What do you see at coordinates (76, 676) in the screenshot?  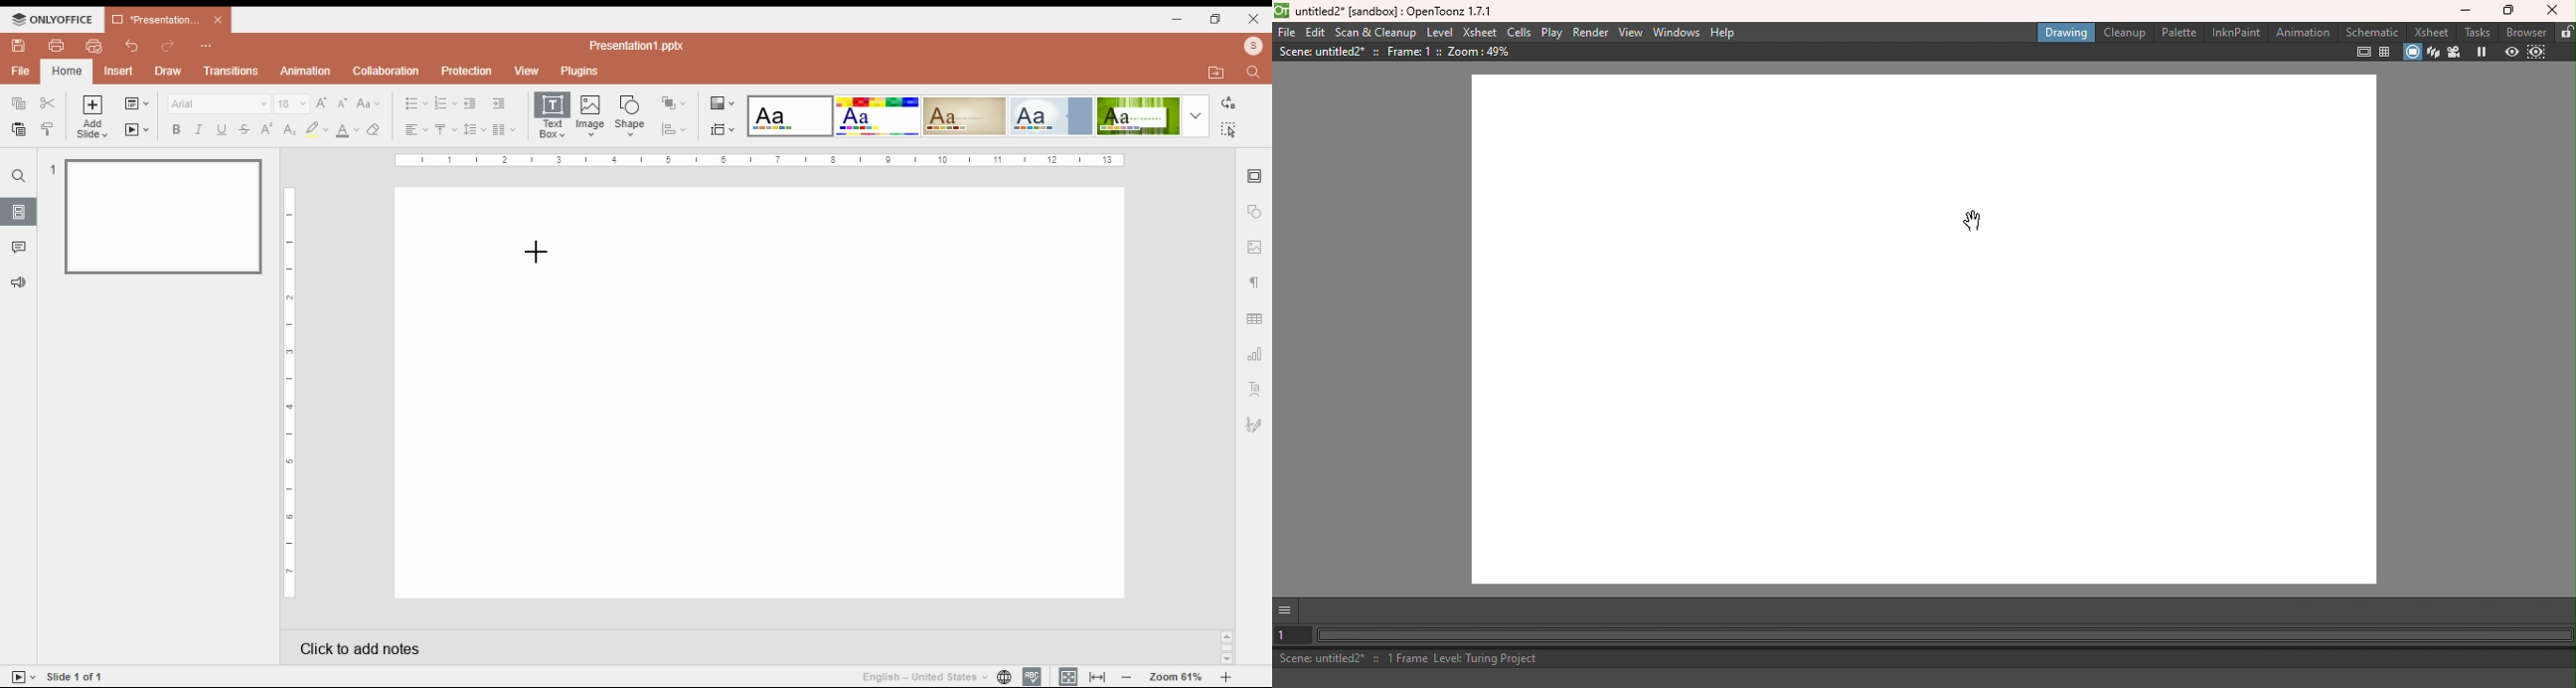 I see `Slide 1 of 1` at bounding box center [76, 676].